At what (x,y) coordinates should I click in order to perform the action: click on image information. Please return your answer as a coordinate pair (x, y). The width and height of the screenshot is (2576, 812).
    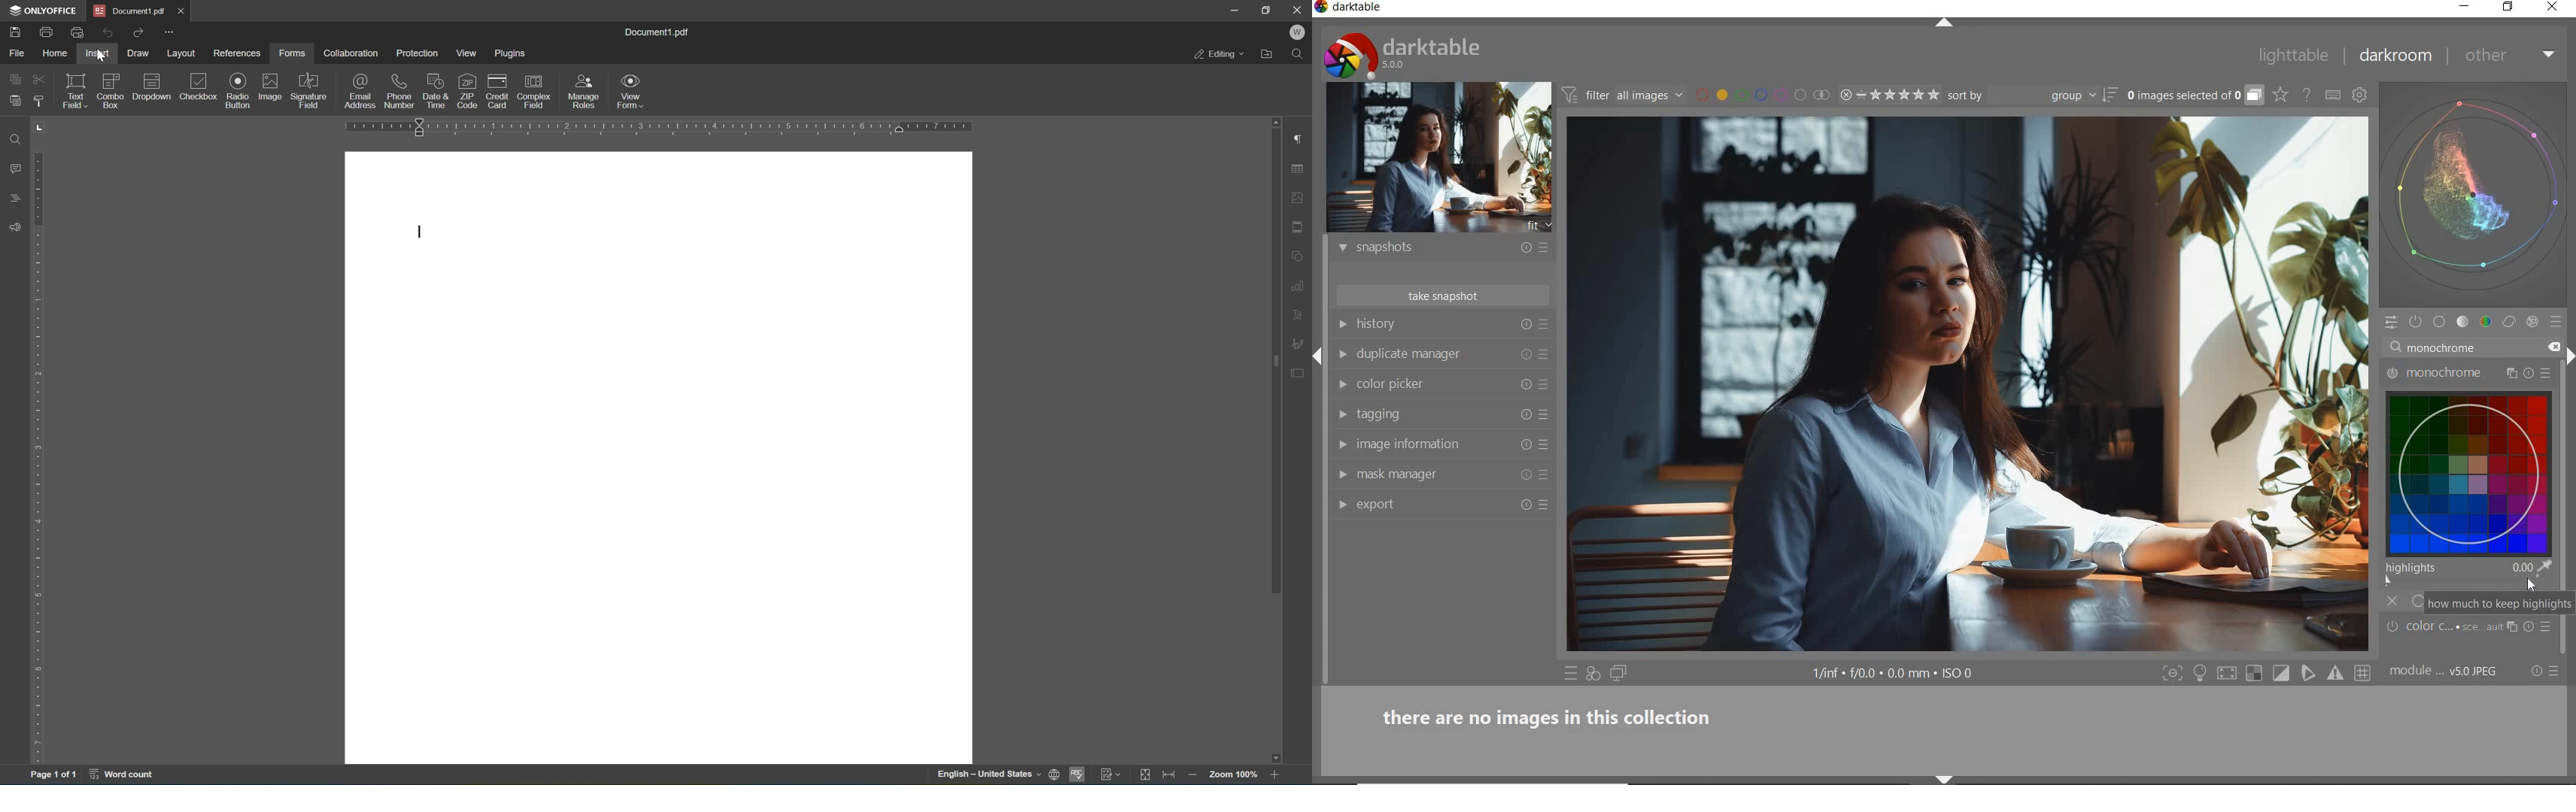
    Looking at the image, I should click on (1432, 444).